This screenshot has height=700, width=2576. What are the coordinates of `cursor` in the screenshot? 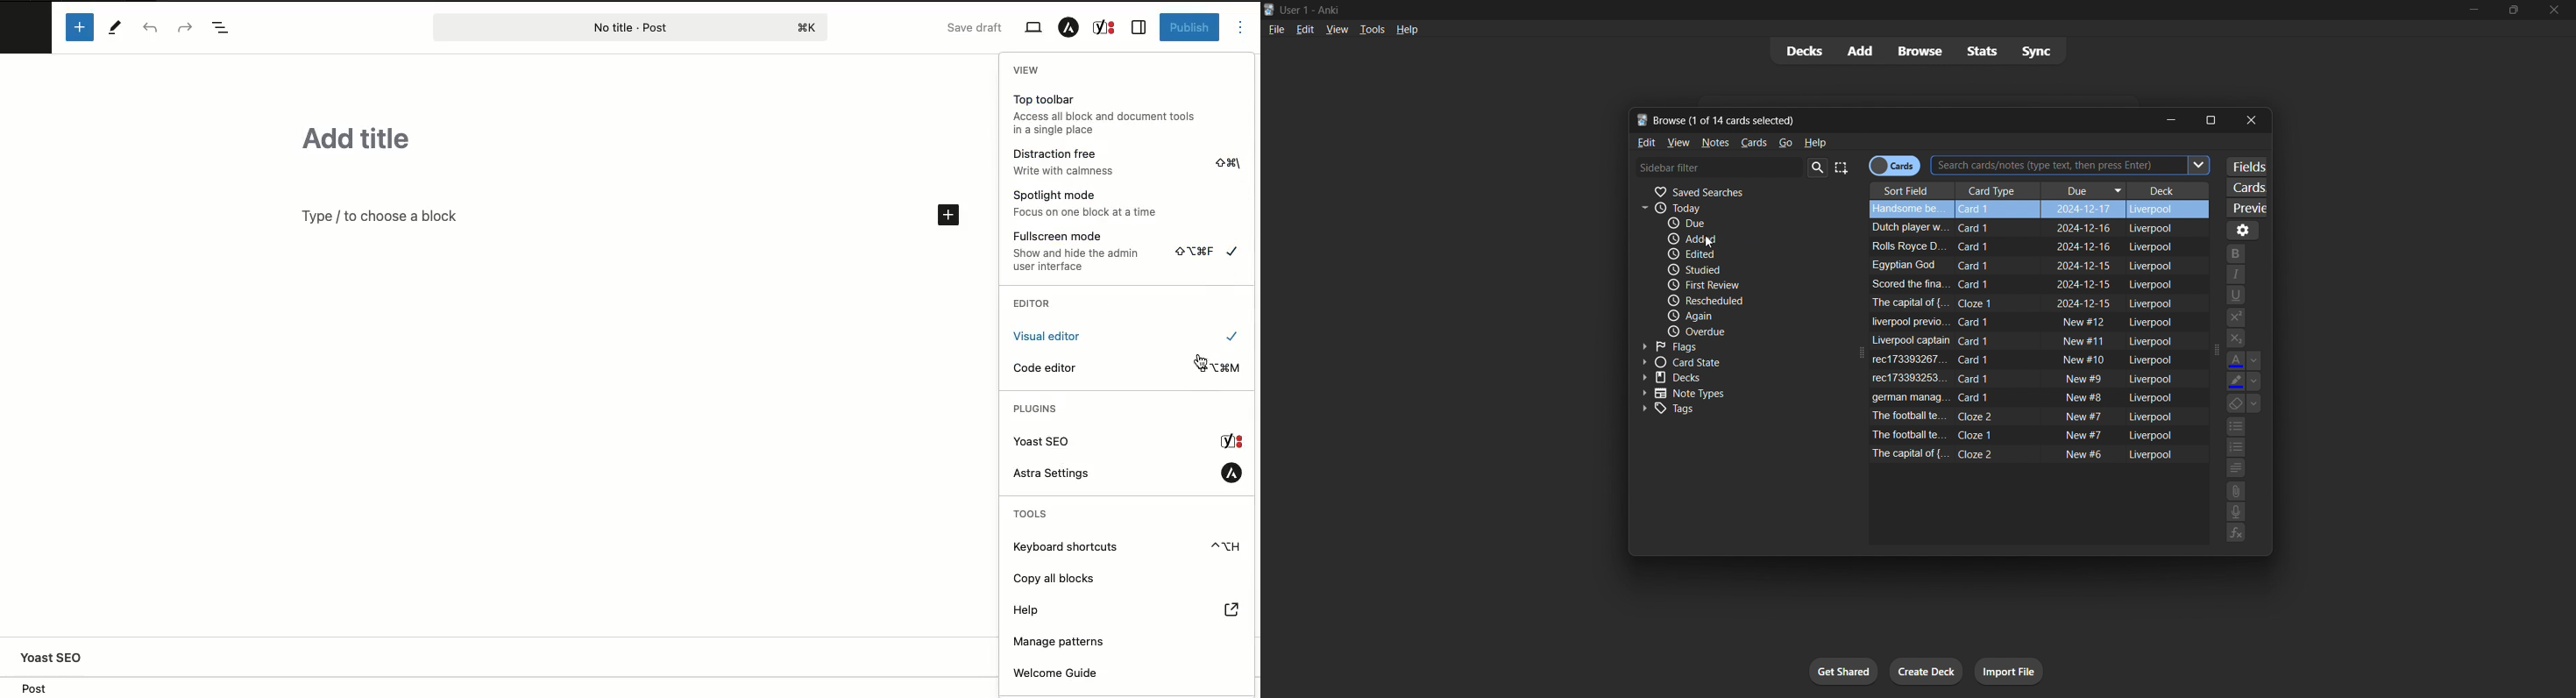 It's located at (1199, 360).